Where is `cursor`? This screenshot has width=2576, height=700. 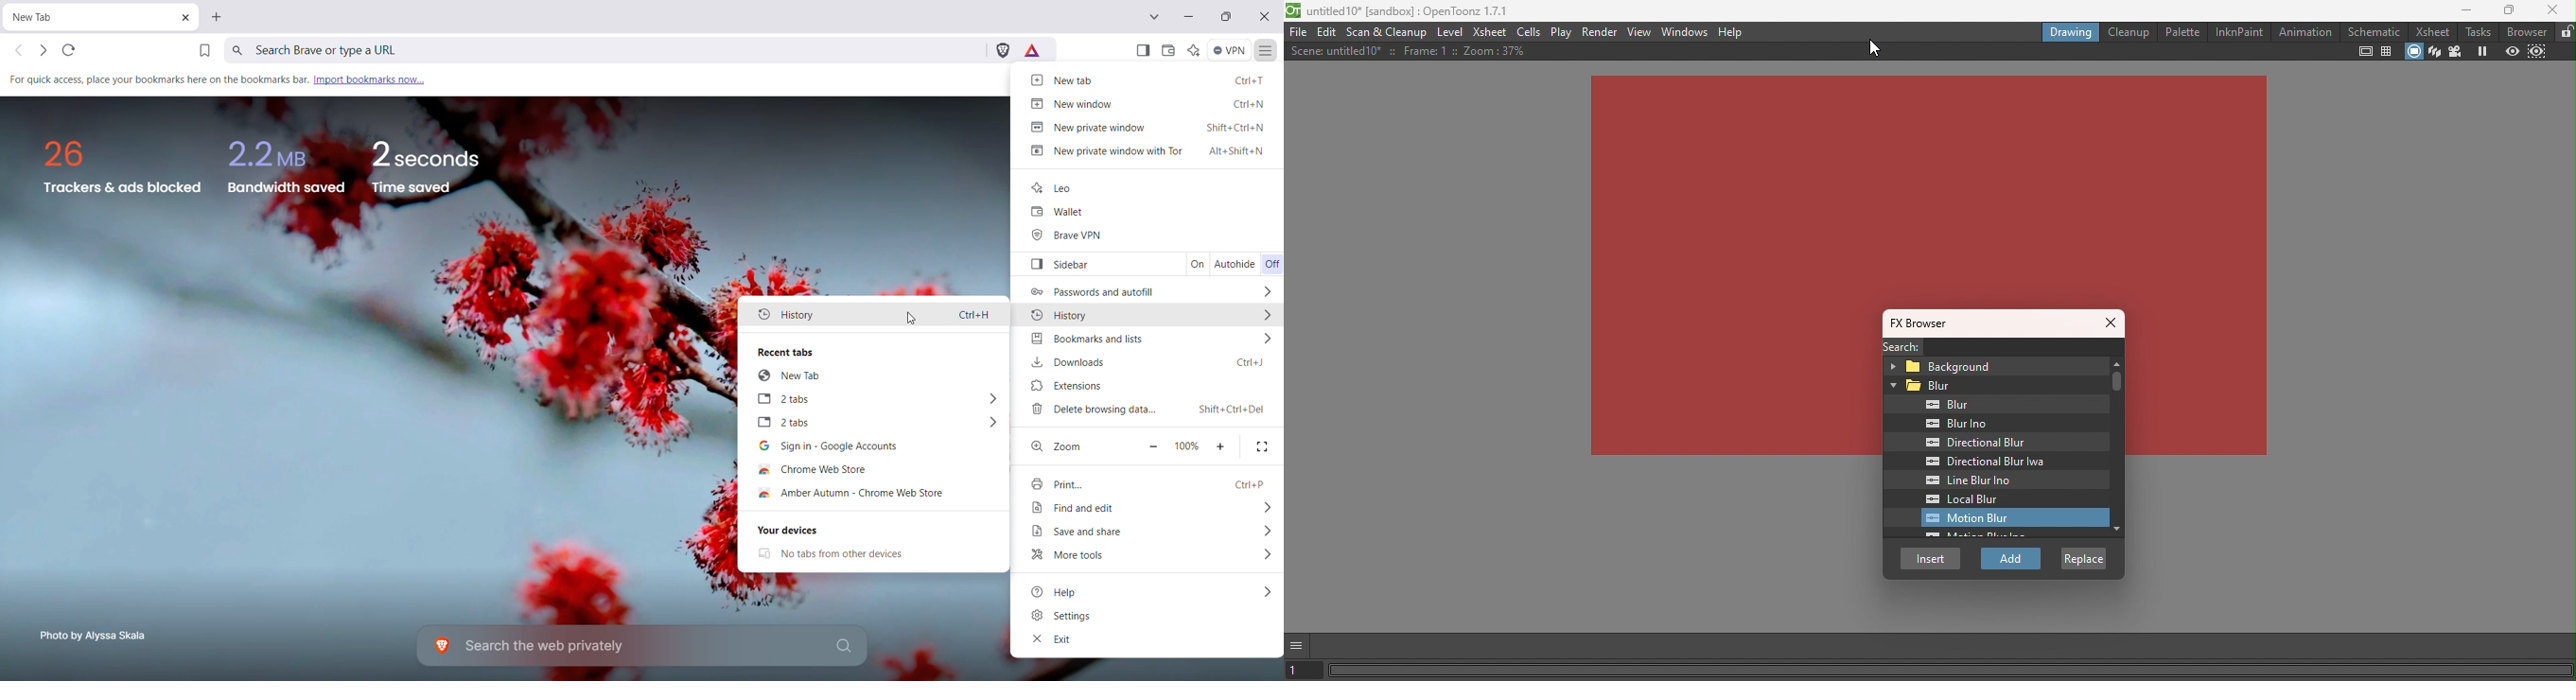 cursor is located at coordinates (909, 318).